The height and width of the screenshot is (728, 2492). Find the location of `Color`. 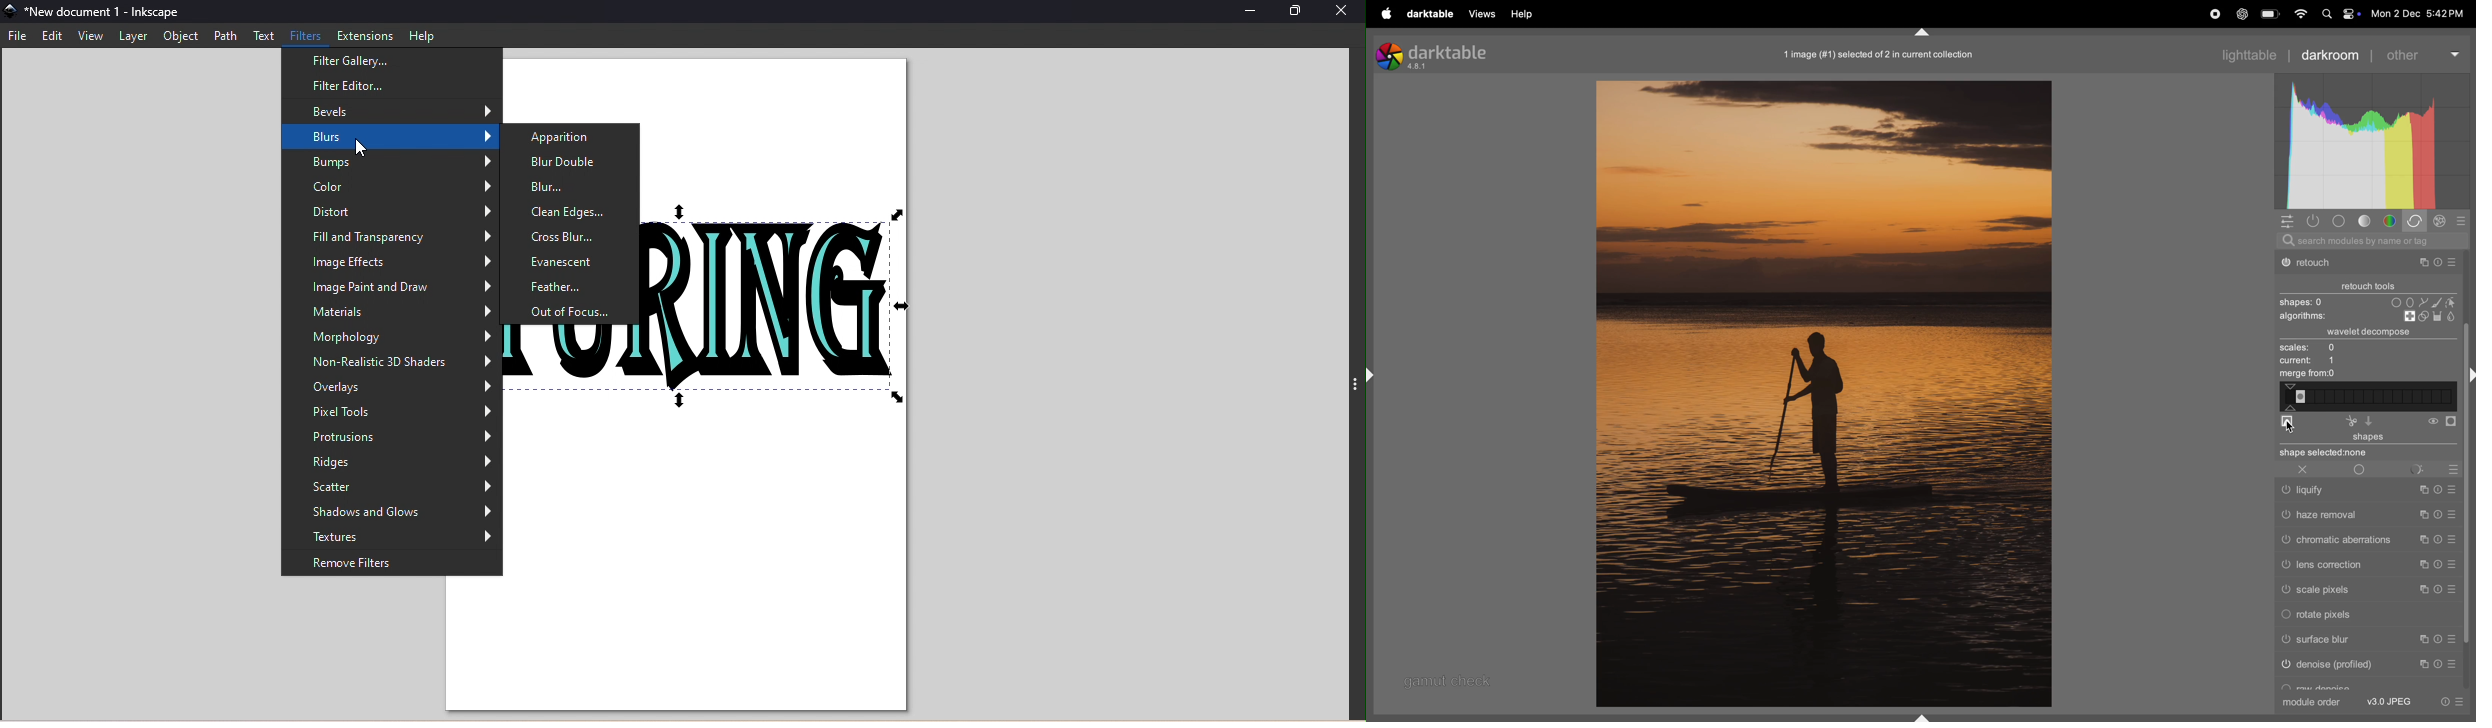

Color is located at coordinates (394, 185).